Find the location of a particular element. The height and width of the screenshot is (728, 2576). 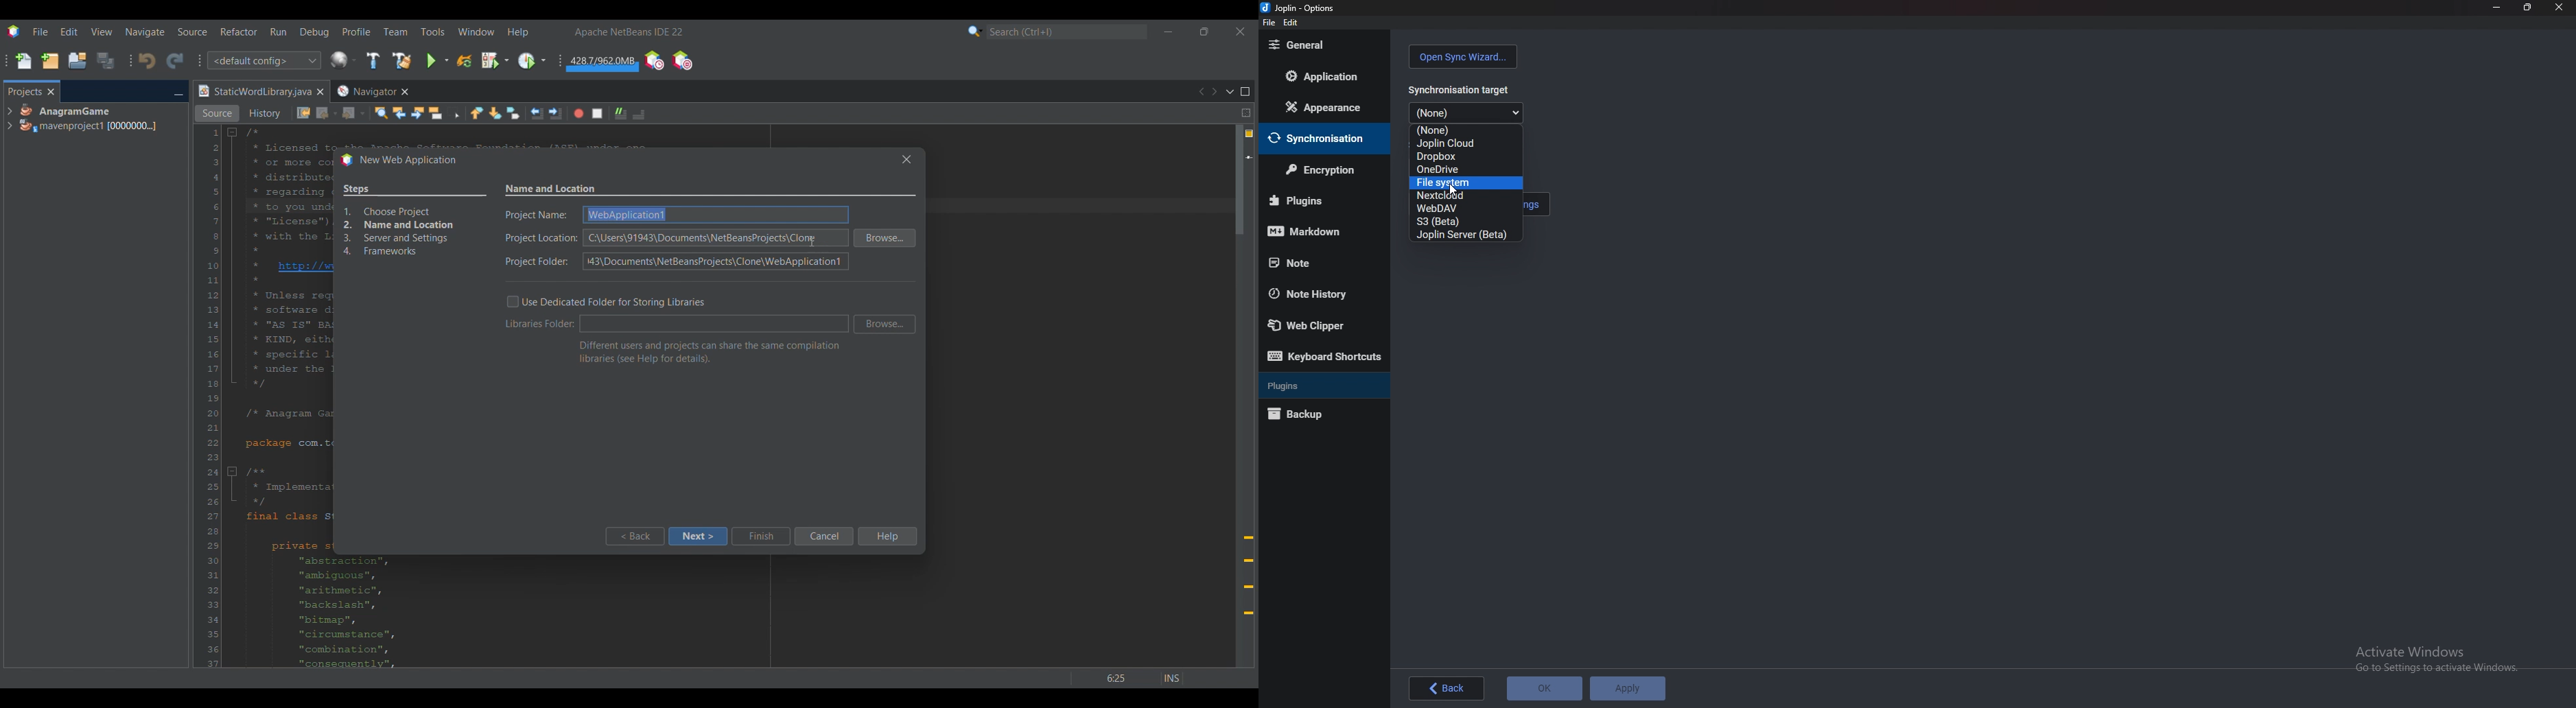

Next cloud is located at coordinates (1467, 196).